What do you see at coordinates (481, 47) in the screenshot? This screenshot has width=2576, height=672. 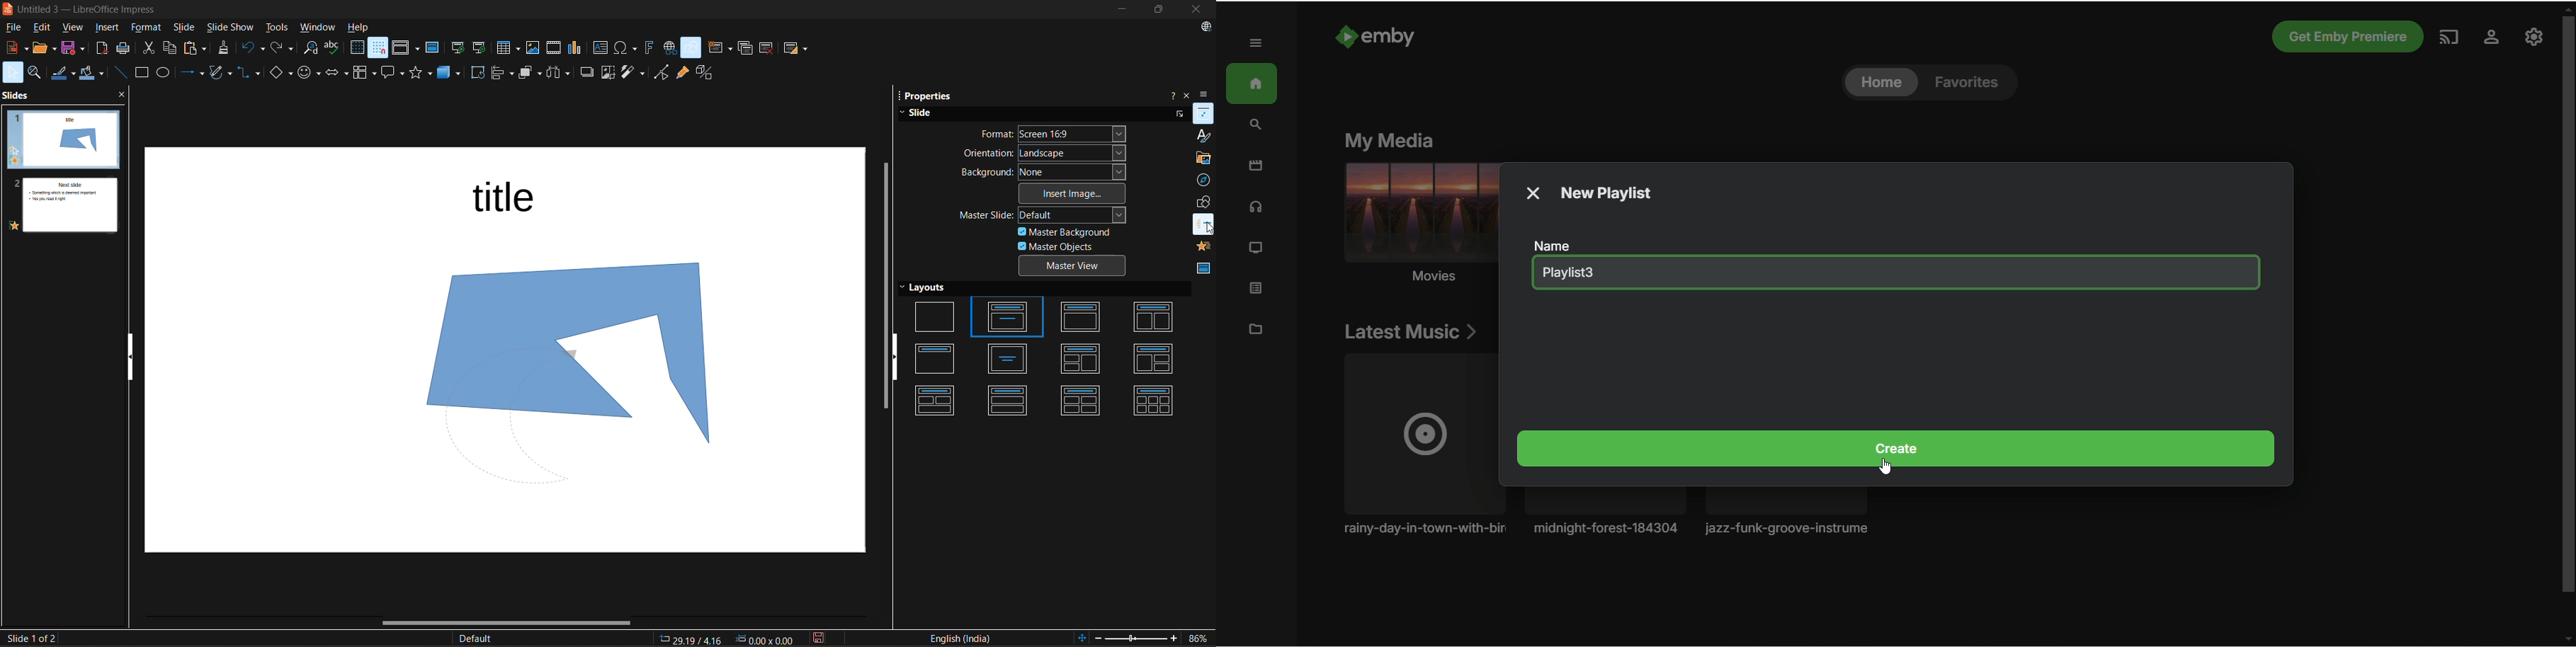 I see `start from current slide` at bounding box center [481, 47].